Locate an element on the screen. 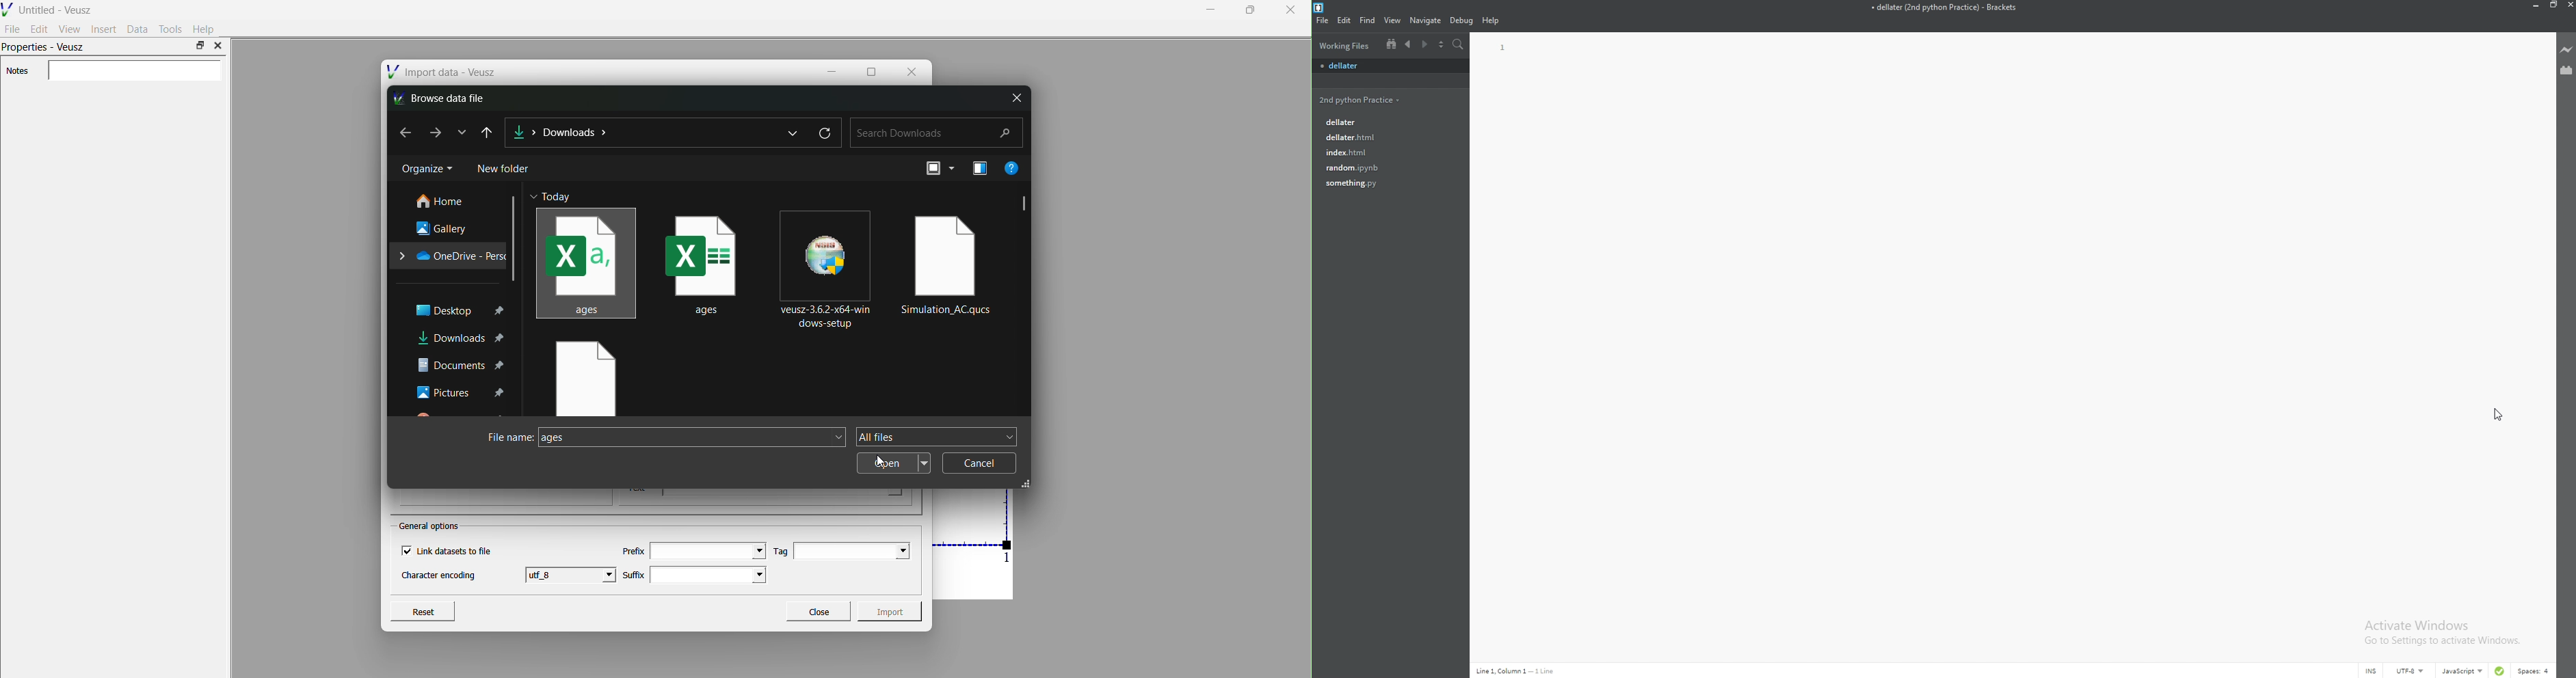  file is located at coordinates (1323, 20).